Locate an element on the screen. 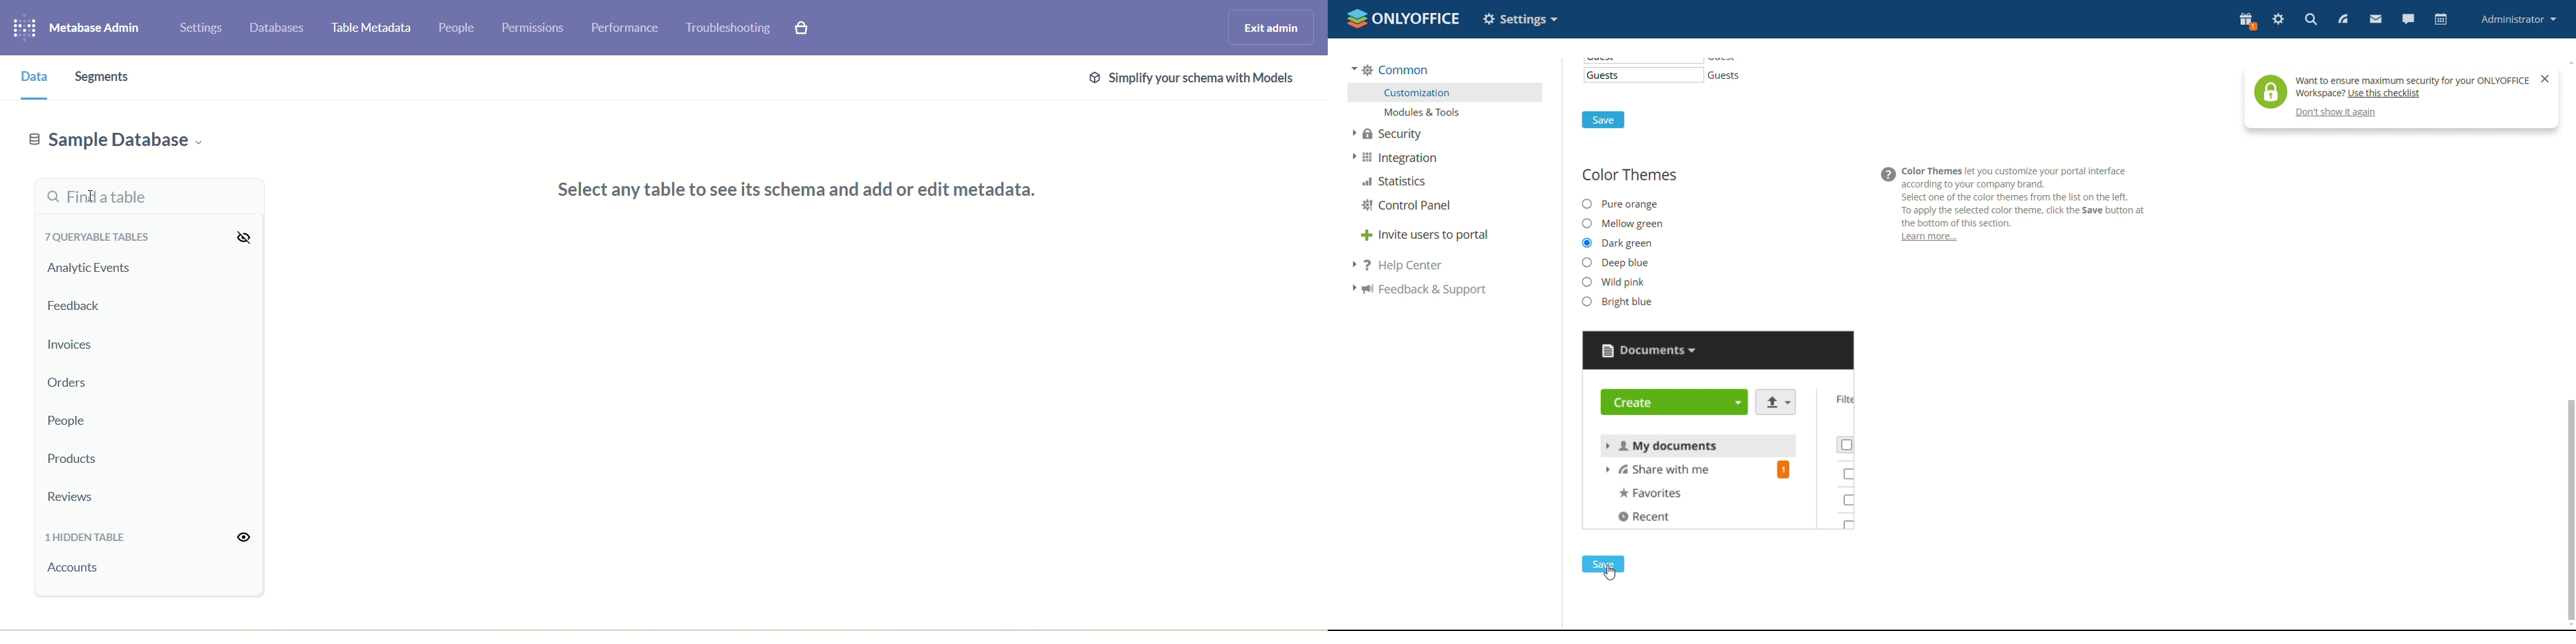 The width and height of the screenshot is (2576, 644). close is located at coordinates (2545, 79).